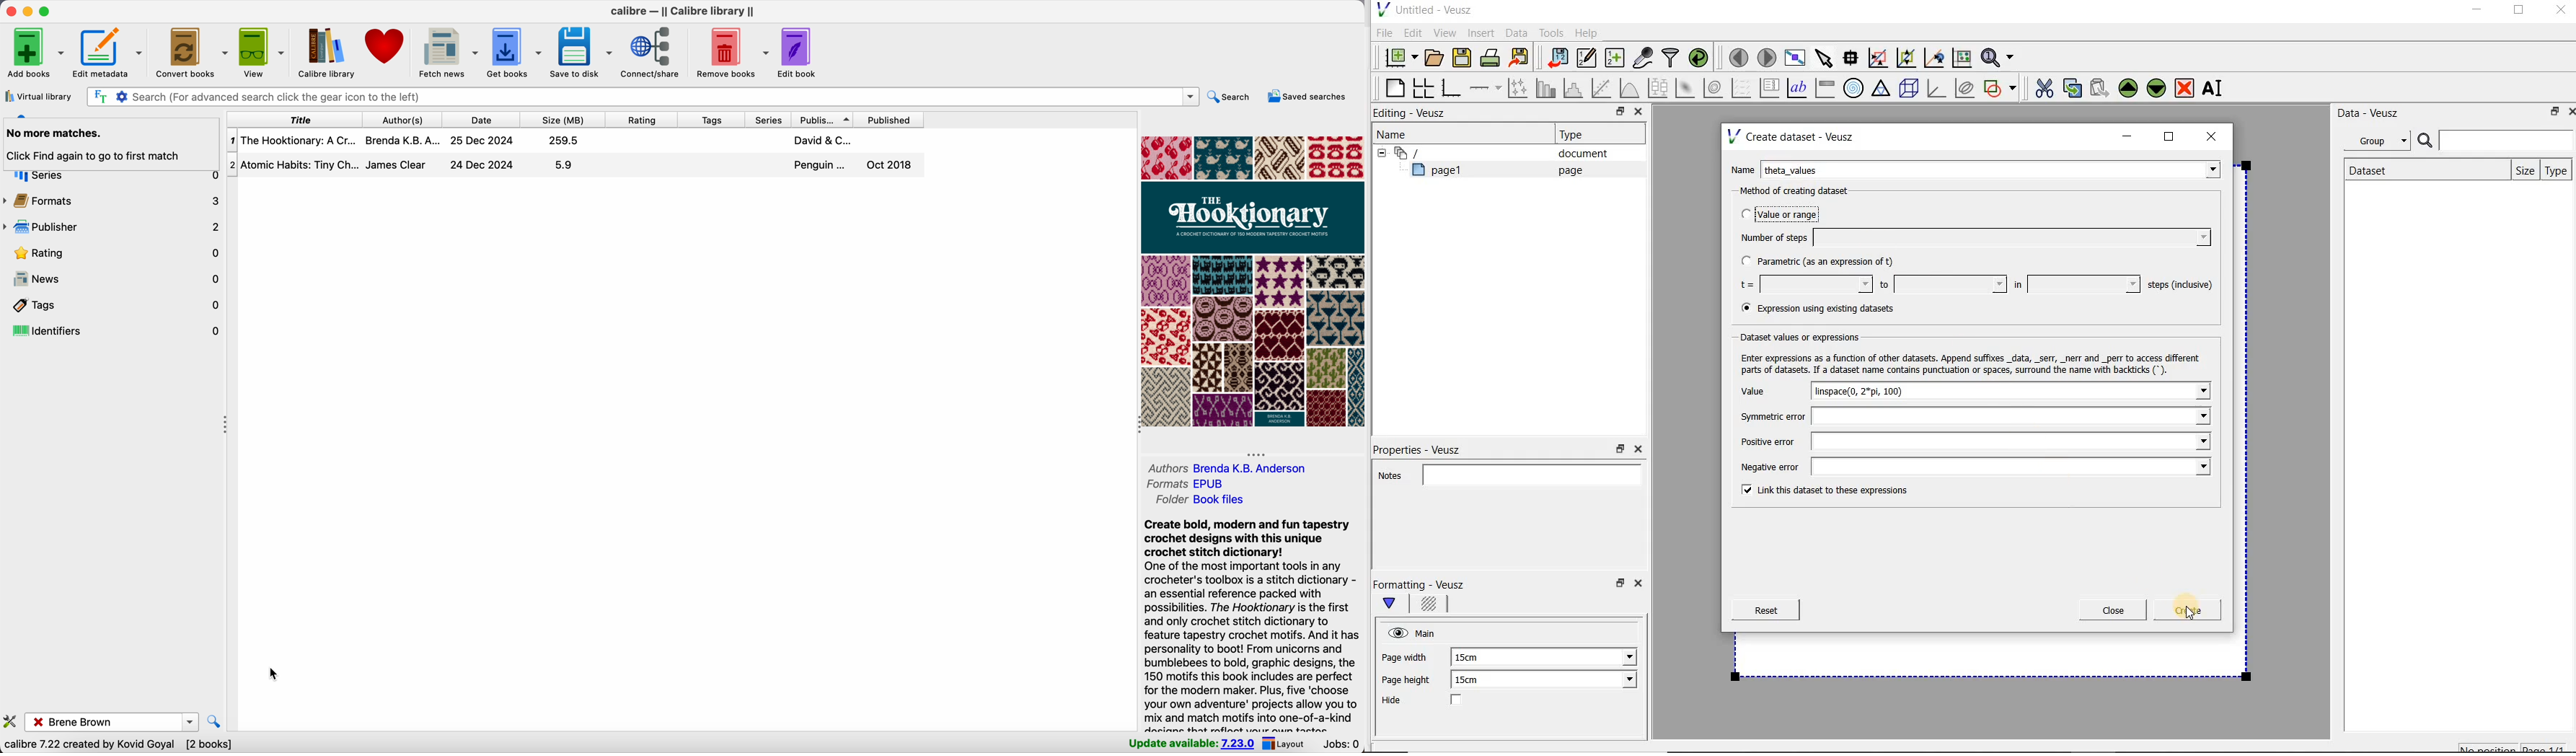 This screenshot has width=2576, height=756. Describe the element at coordinates (891, 121) in the screenshot. I see `published` at that location.